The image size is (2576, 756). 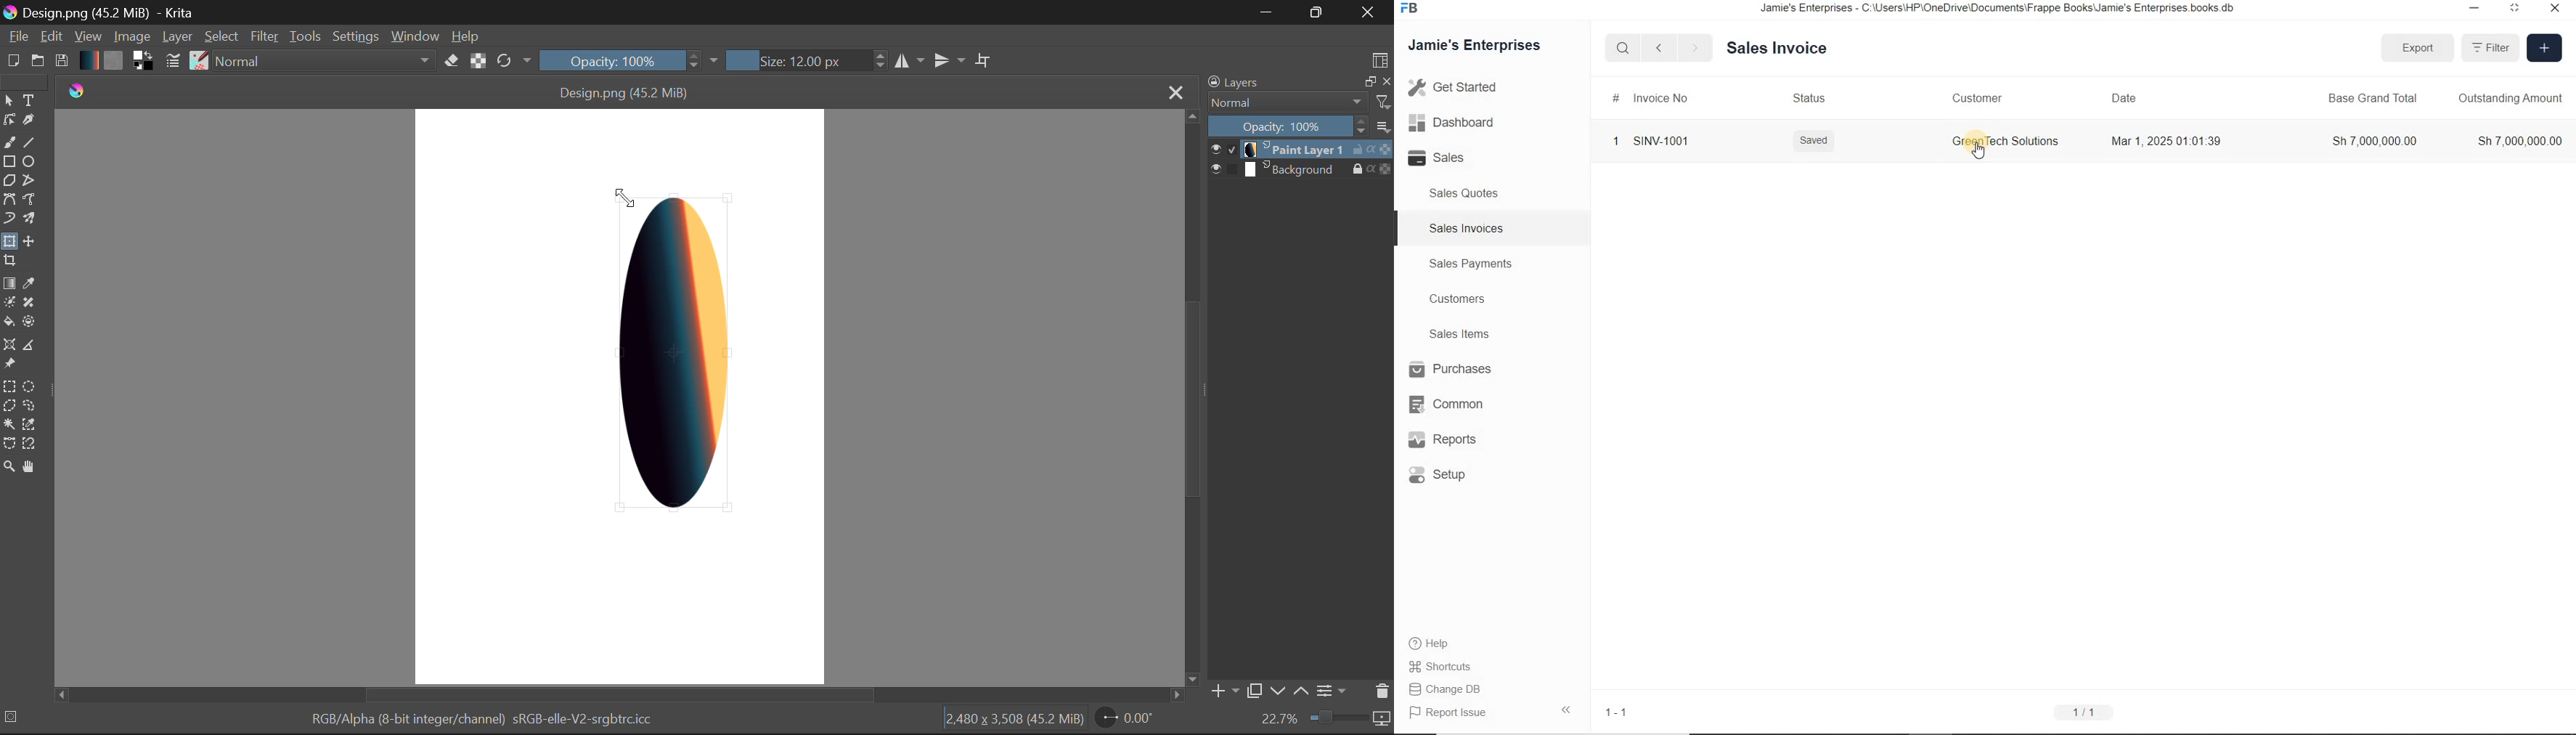 What do you see at coordinates (1446, 643) in the screenshot?
I see `) Help` at bounding box center [1446, 643].